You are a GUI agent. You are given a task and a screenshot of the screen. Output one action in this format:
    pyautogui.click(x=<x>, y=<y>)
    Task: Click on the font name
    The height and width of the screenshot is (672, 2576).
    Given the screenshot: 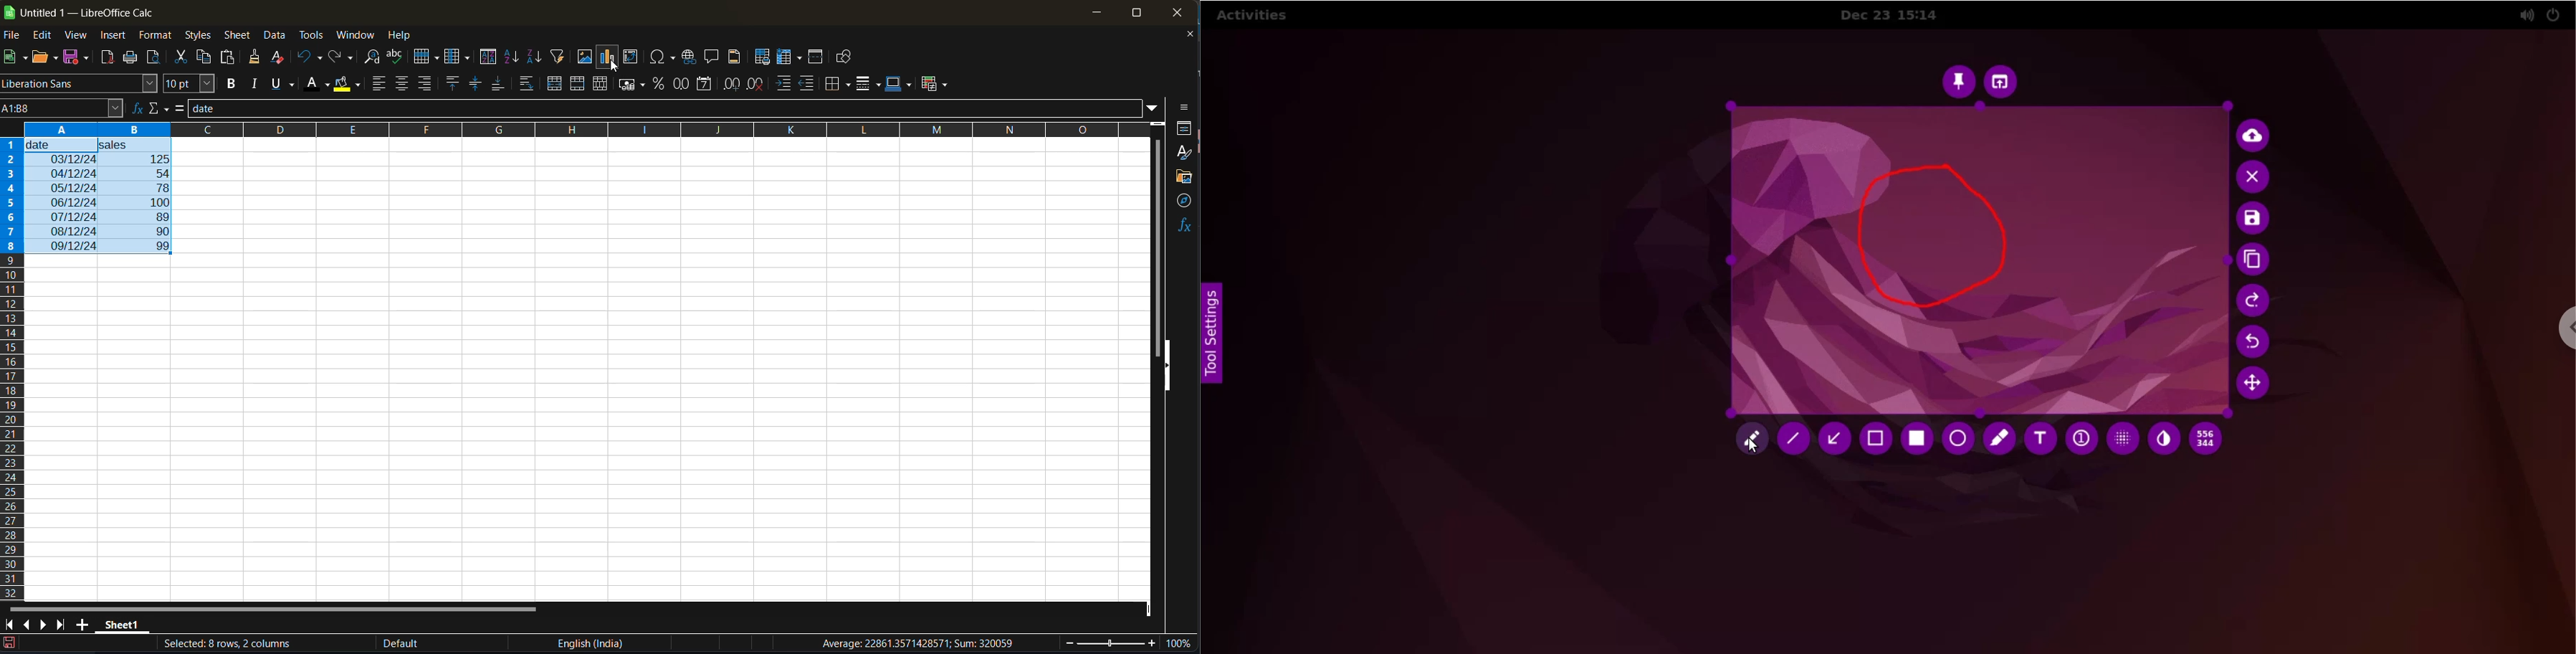 What is the action you would take?
    pyautogui.click(x=81, y=83)
    